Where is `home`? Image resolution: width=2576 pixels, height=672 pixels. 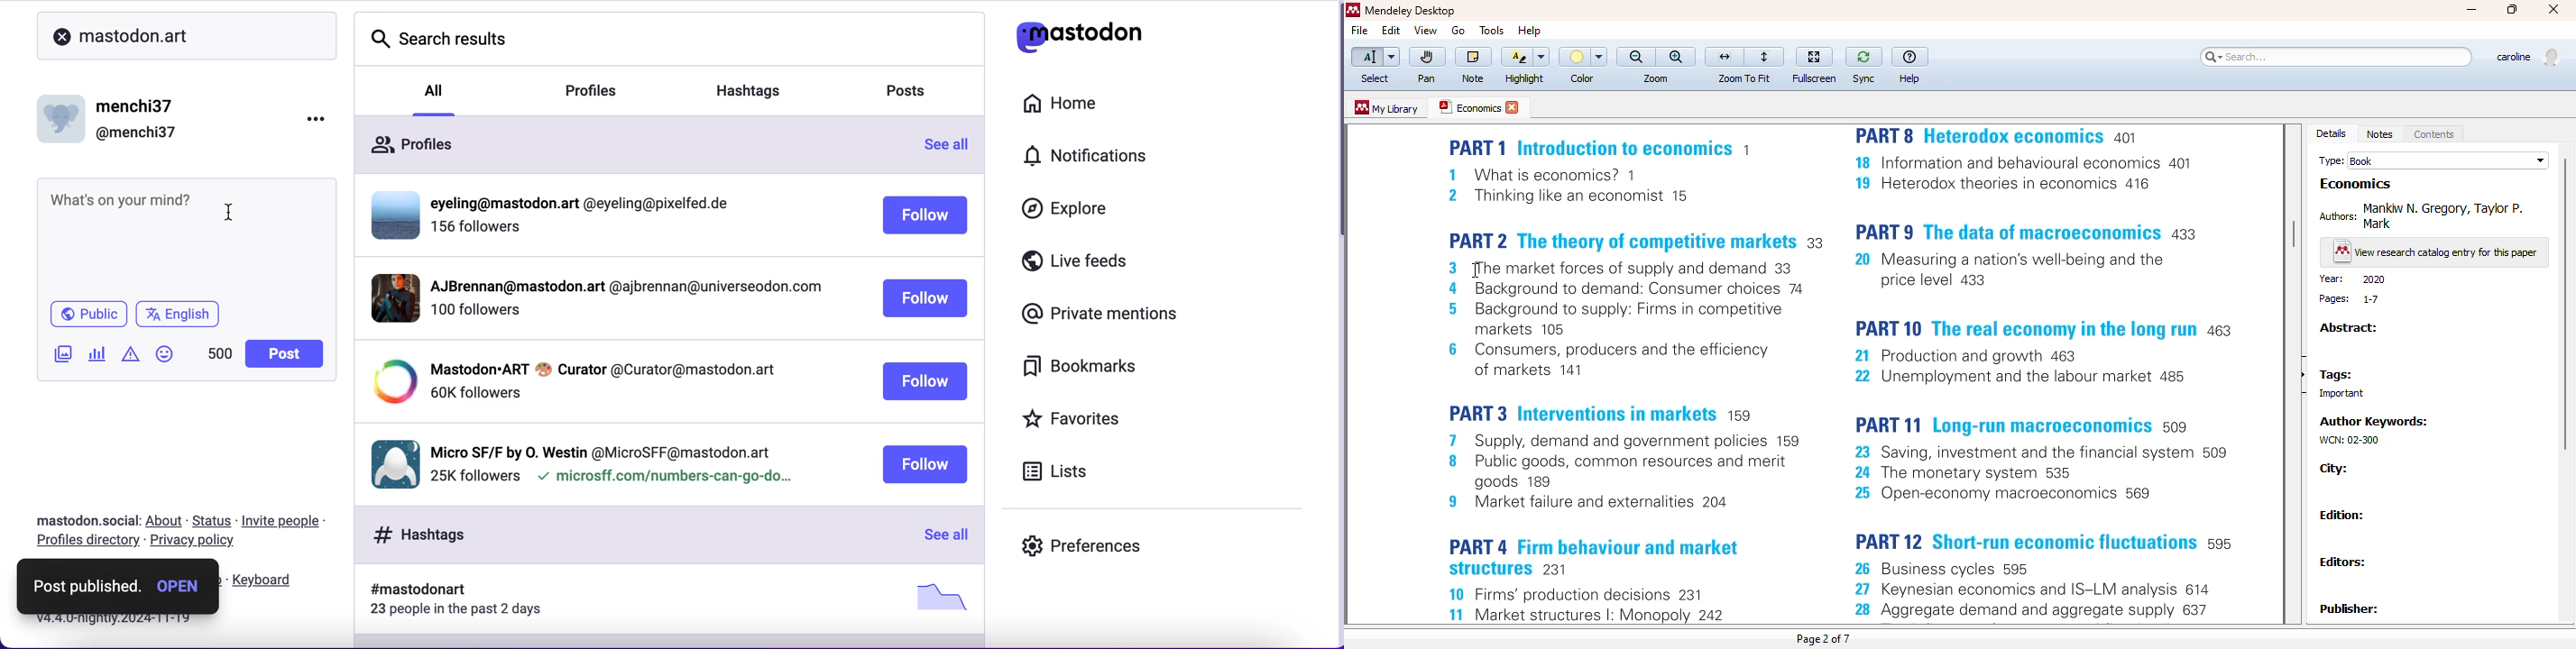 home is located at coordinates (1074, 104).